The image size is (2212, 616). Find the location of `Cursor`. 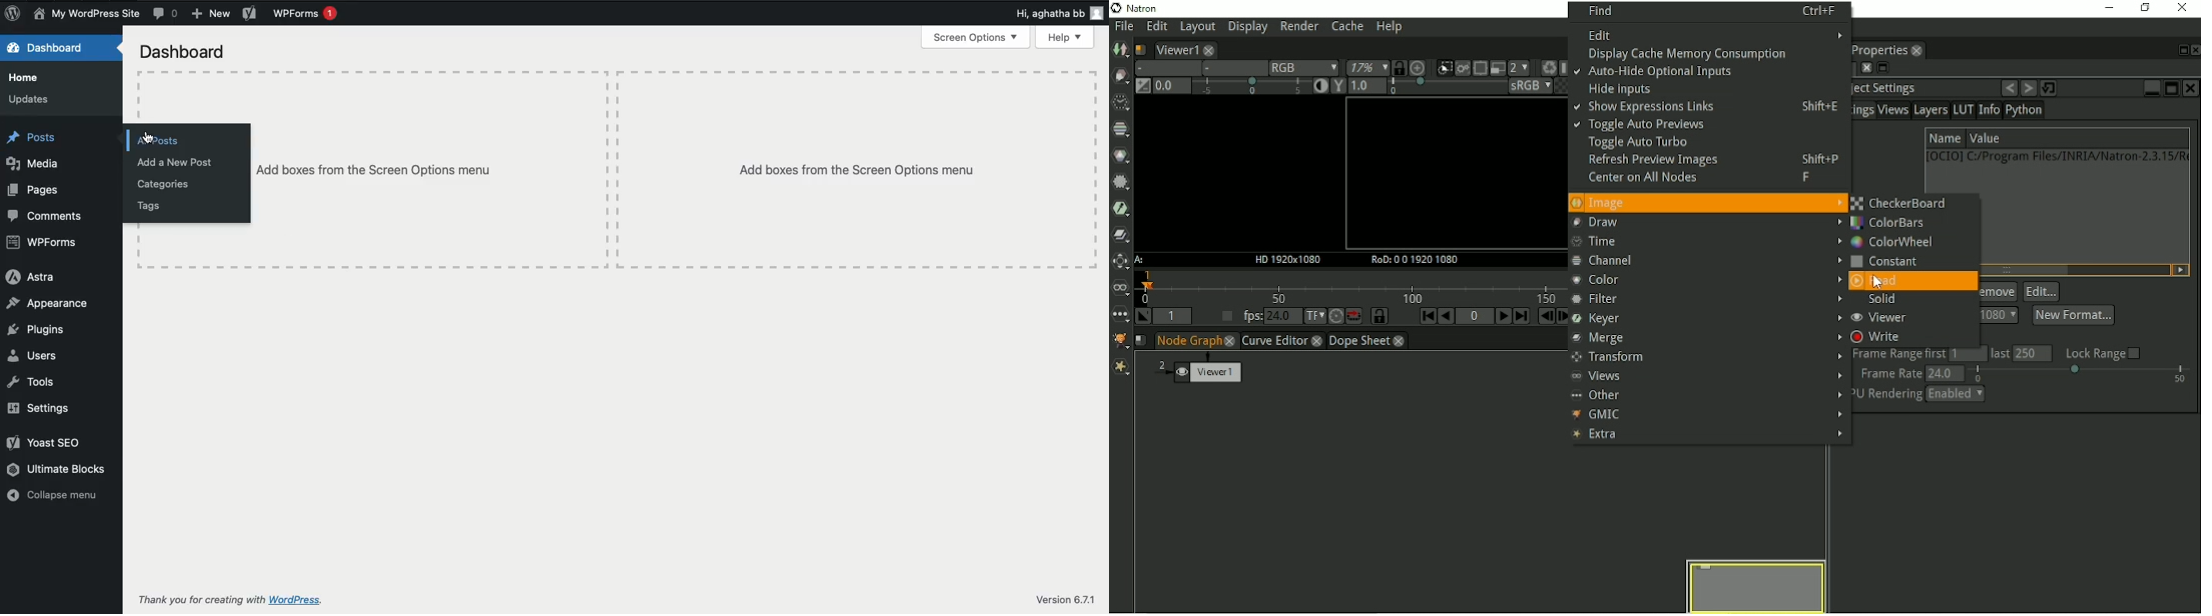

Cursor is located at coordinates (1878, 285).